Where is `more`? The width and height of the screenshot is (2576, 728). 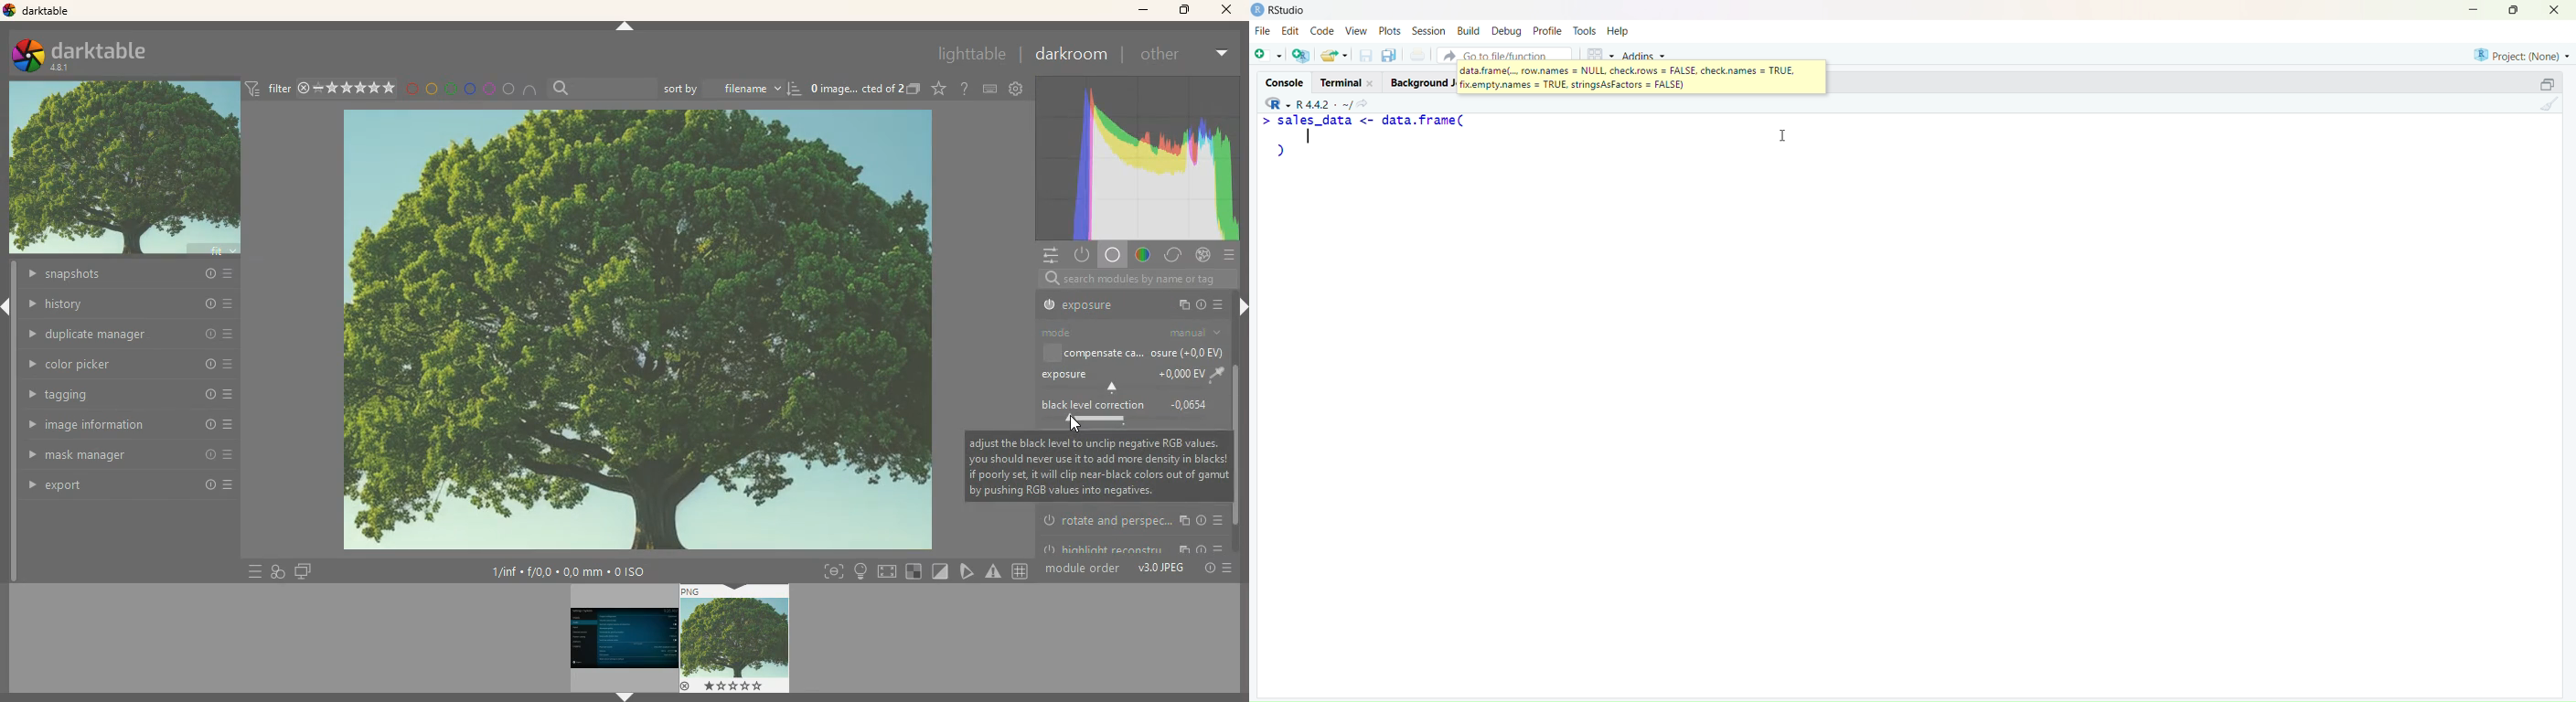 more is located at coordinates (250, 570).